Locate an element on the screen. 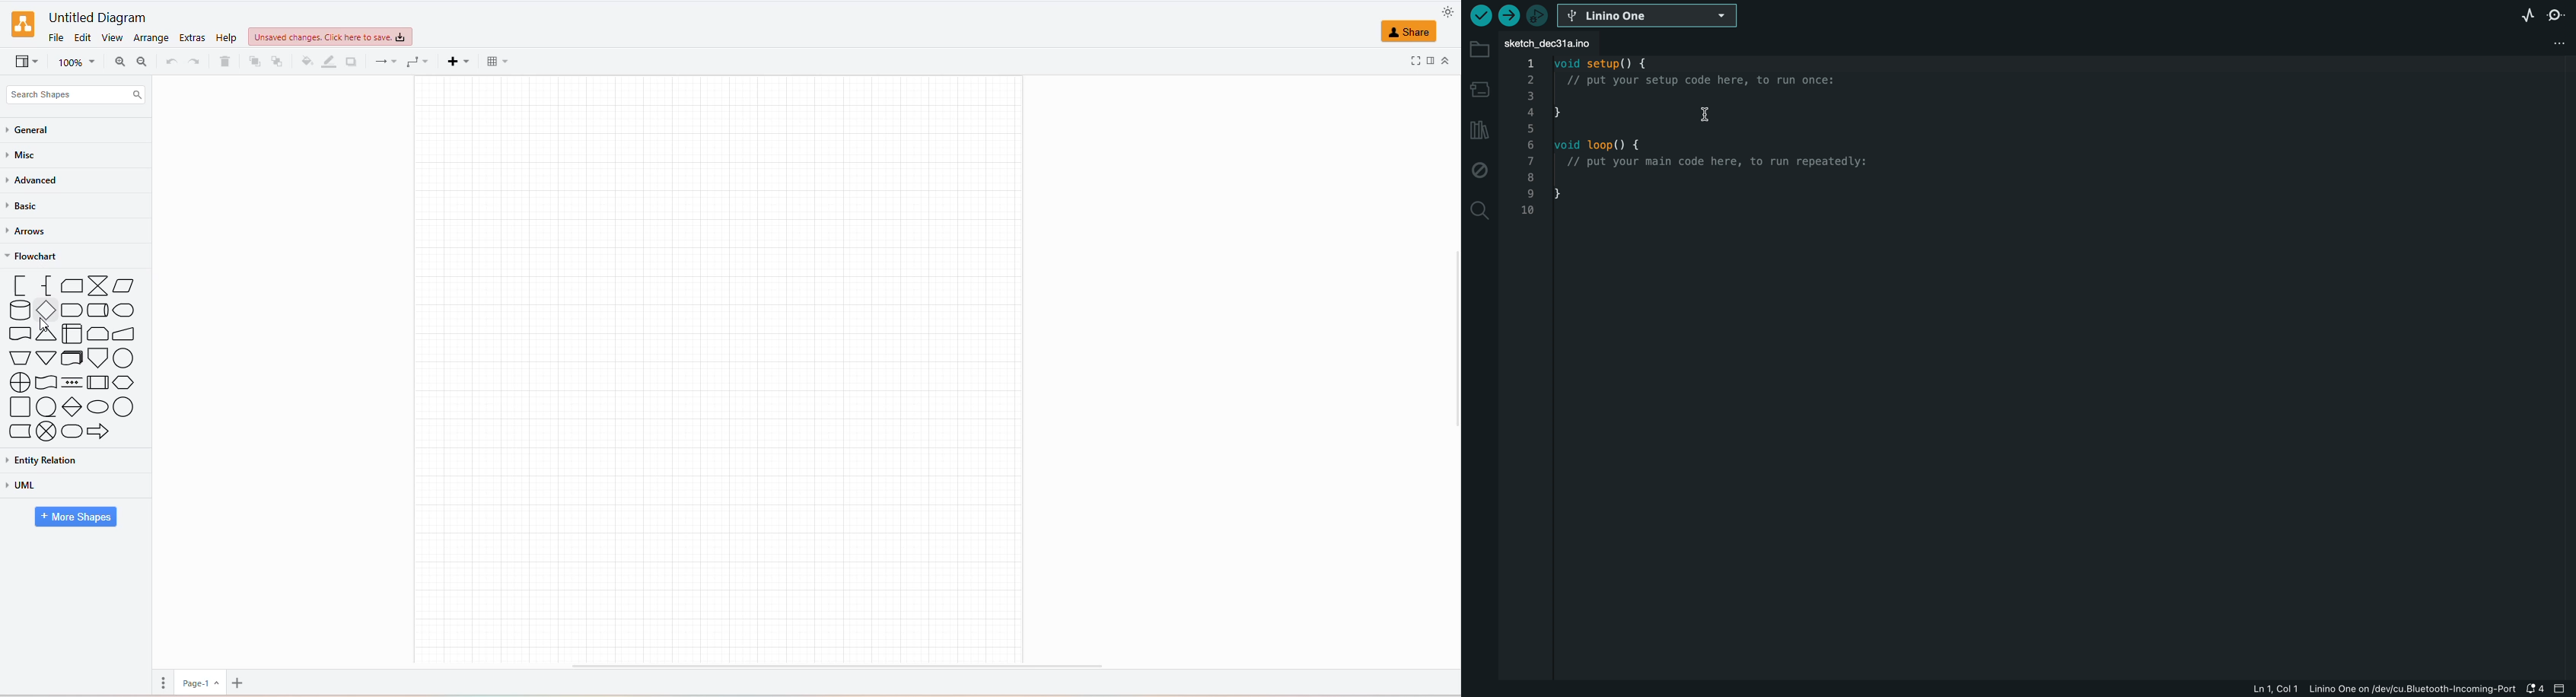 This screenshot has height=700, width=2576. UML is located at coordinates (51, 485).